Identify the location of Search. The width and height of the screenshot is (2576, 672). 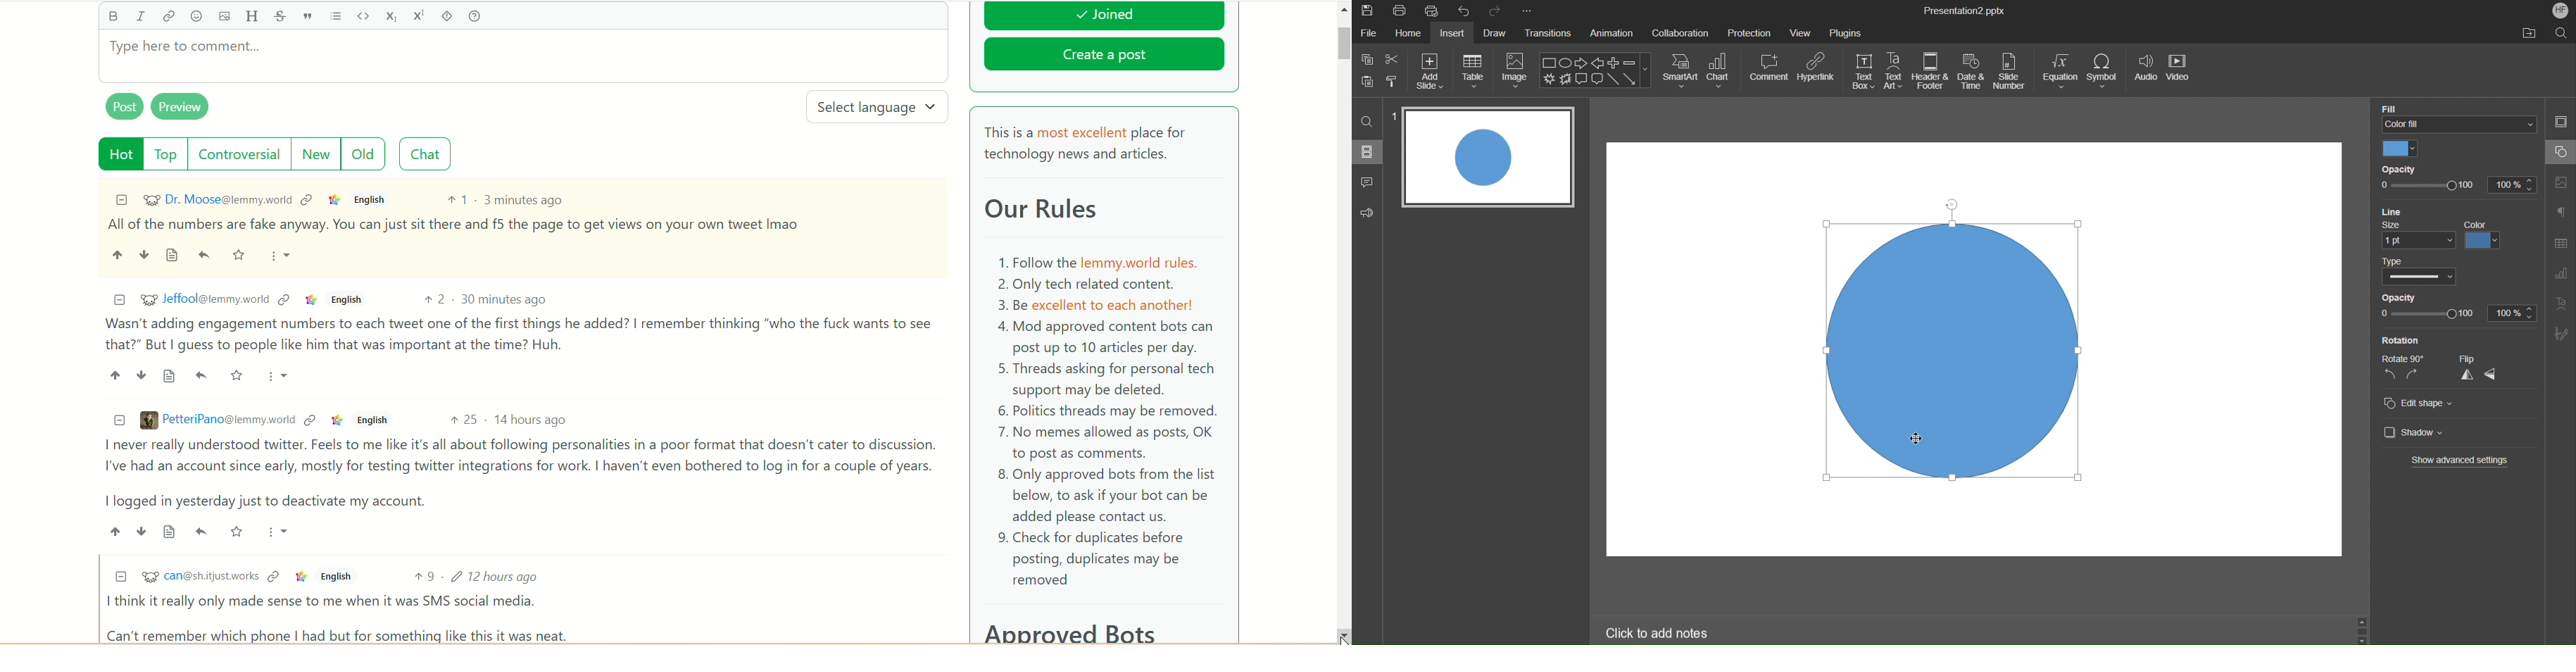
(2562, 33).